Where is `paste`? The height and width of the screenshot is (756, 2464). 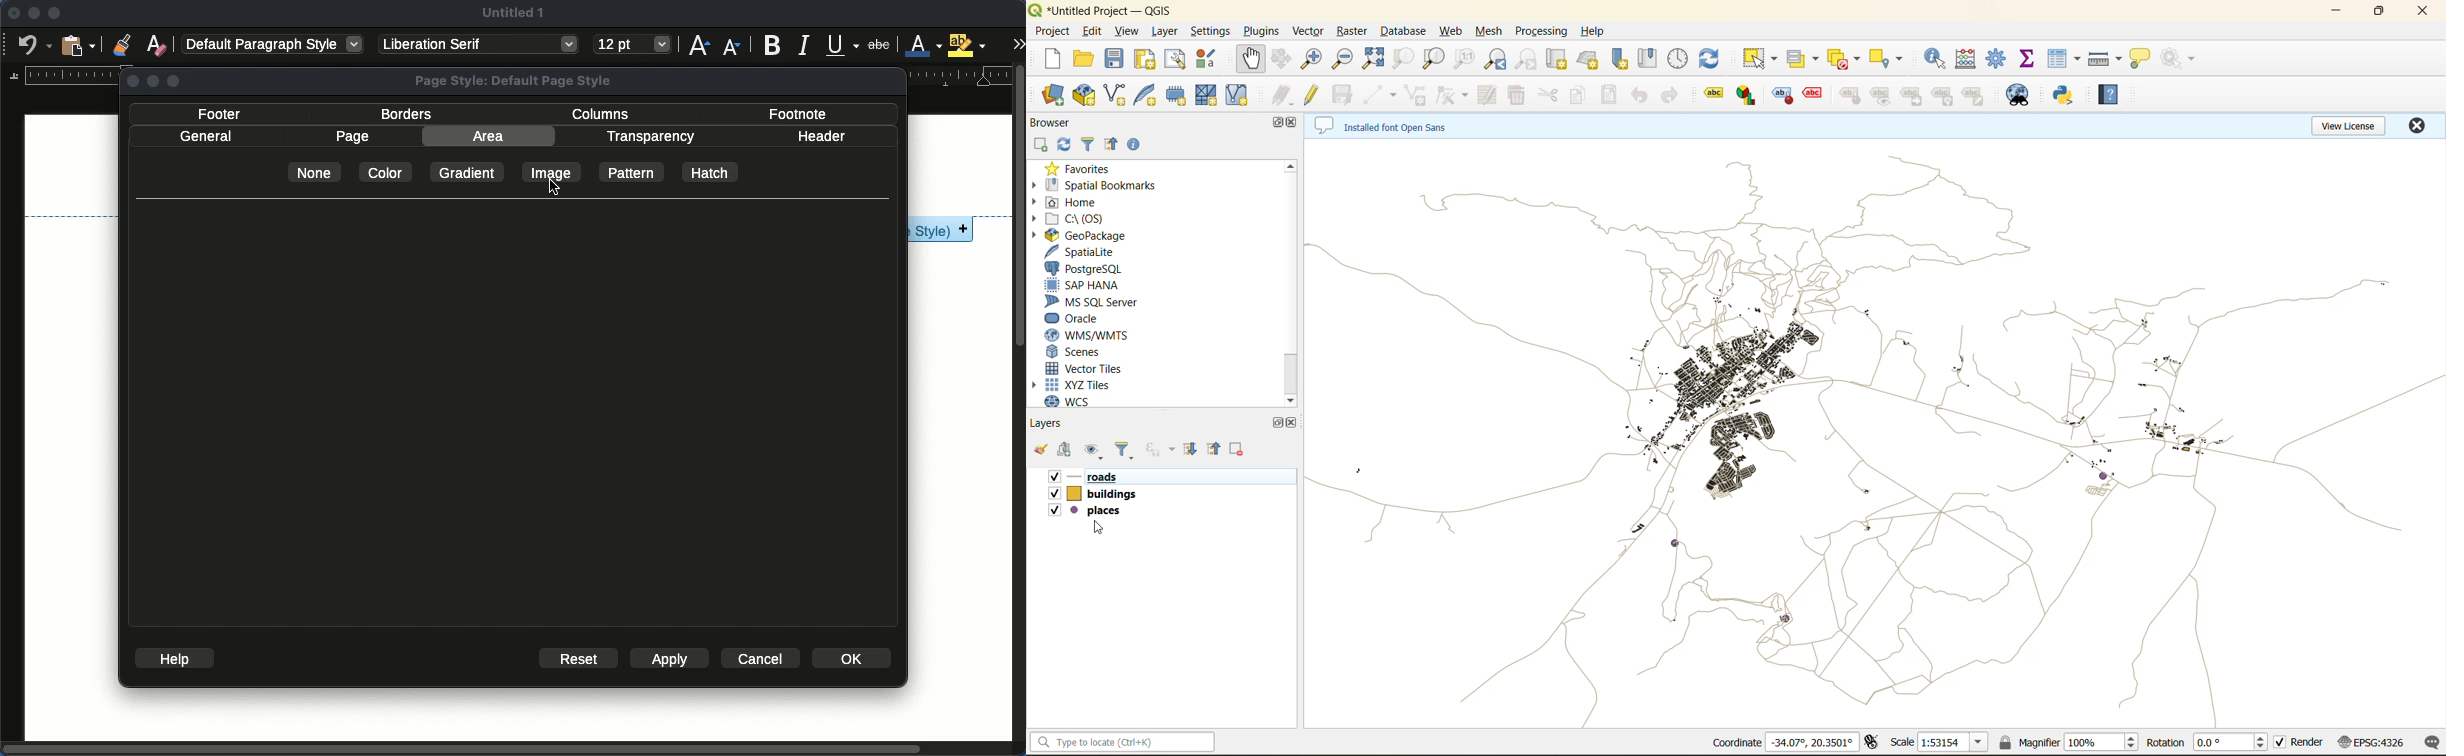 paste is located at coordinates (78, 44).